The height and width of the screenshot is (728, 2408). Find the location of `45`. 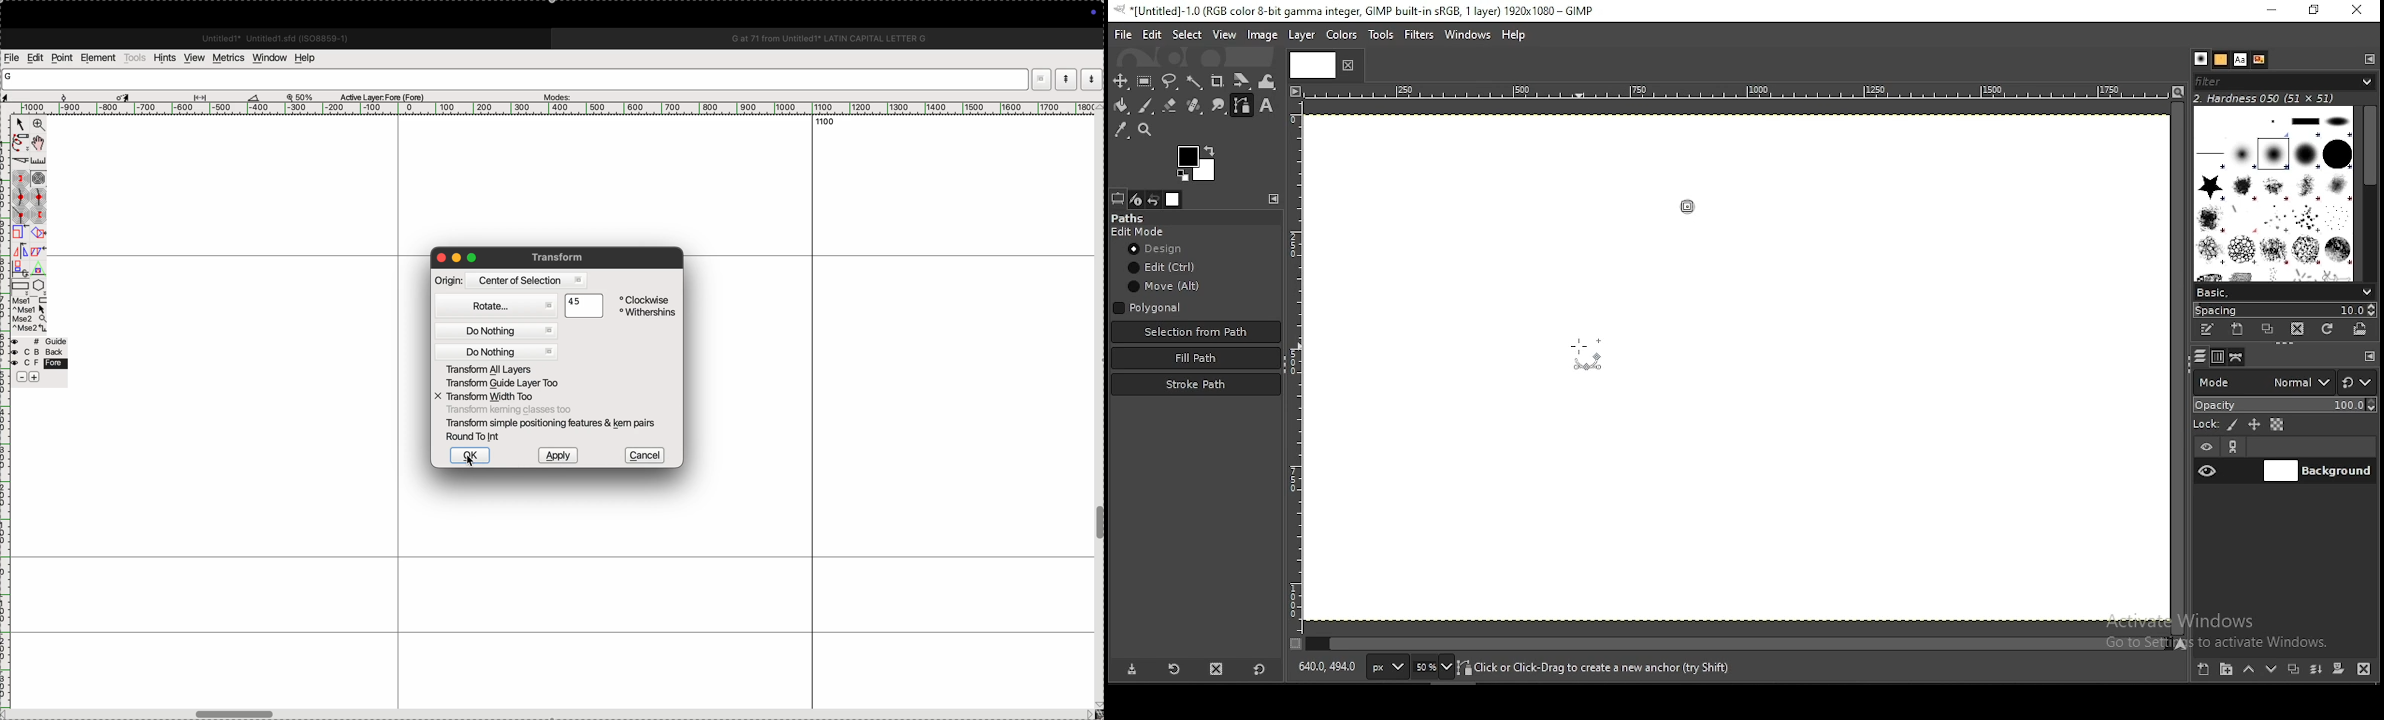

45 is located at coordinates (585, 307).